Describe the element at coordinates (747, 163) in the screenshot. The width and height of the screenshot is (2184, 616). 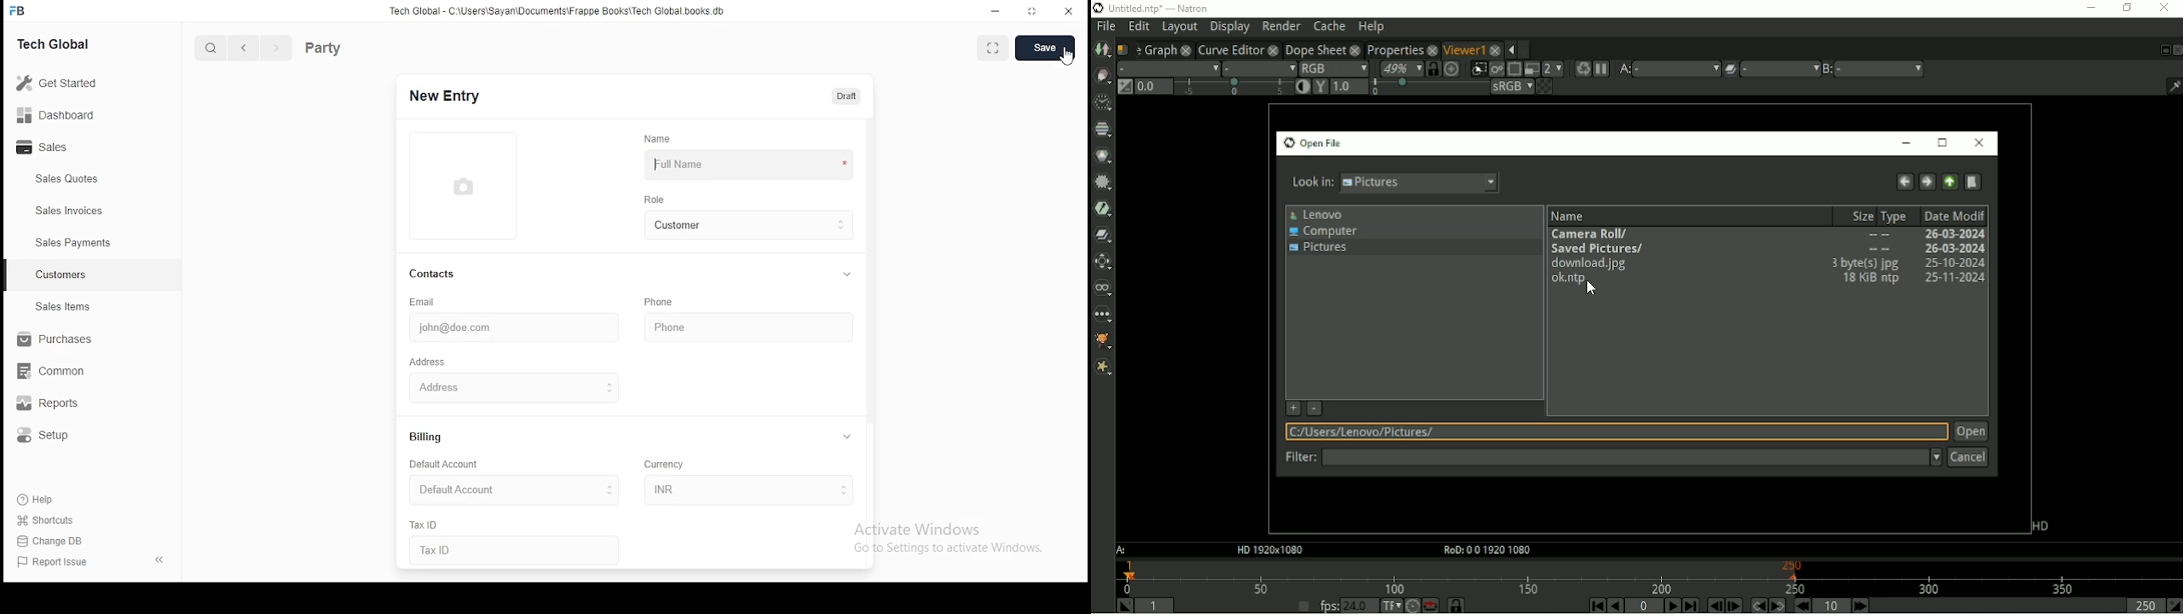
I see `full name` at that location.